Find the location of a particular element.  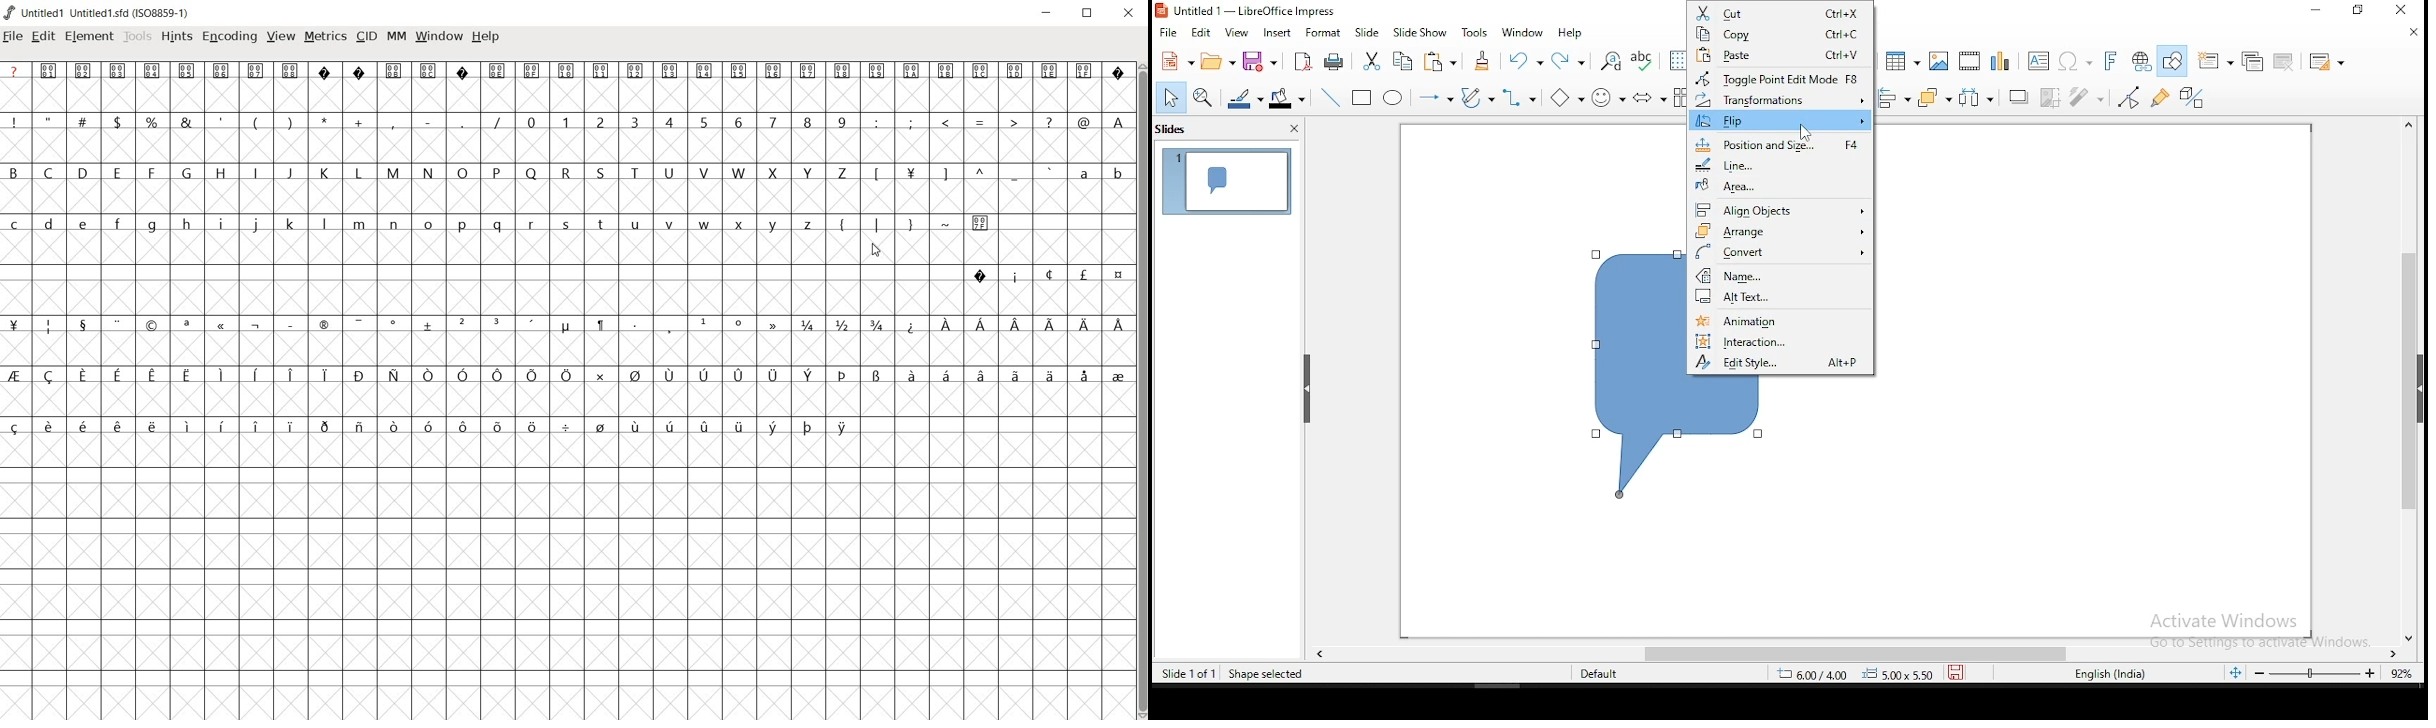

delete slide is located at coordinates (2287, 61).